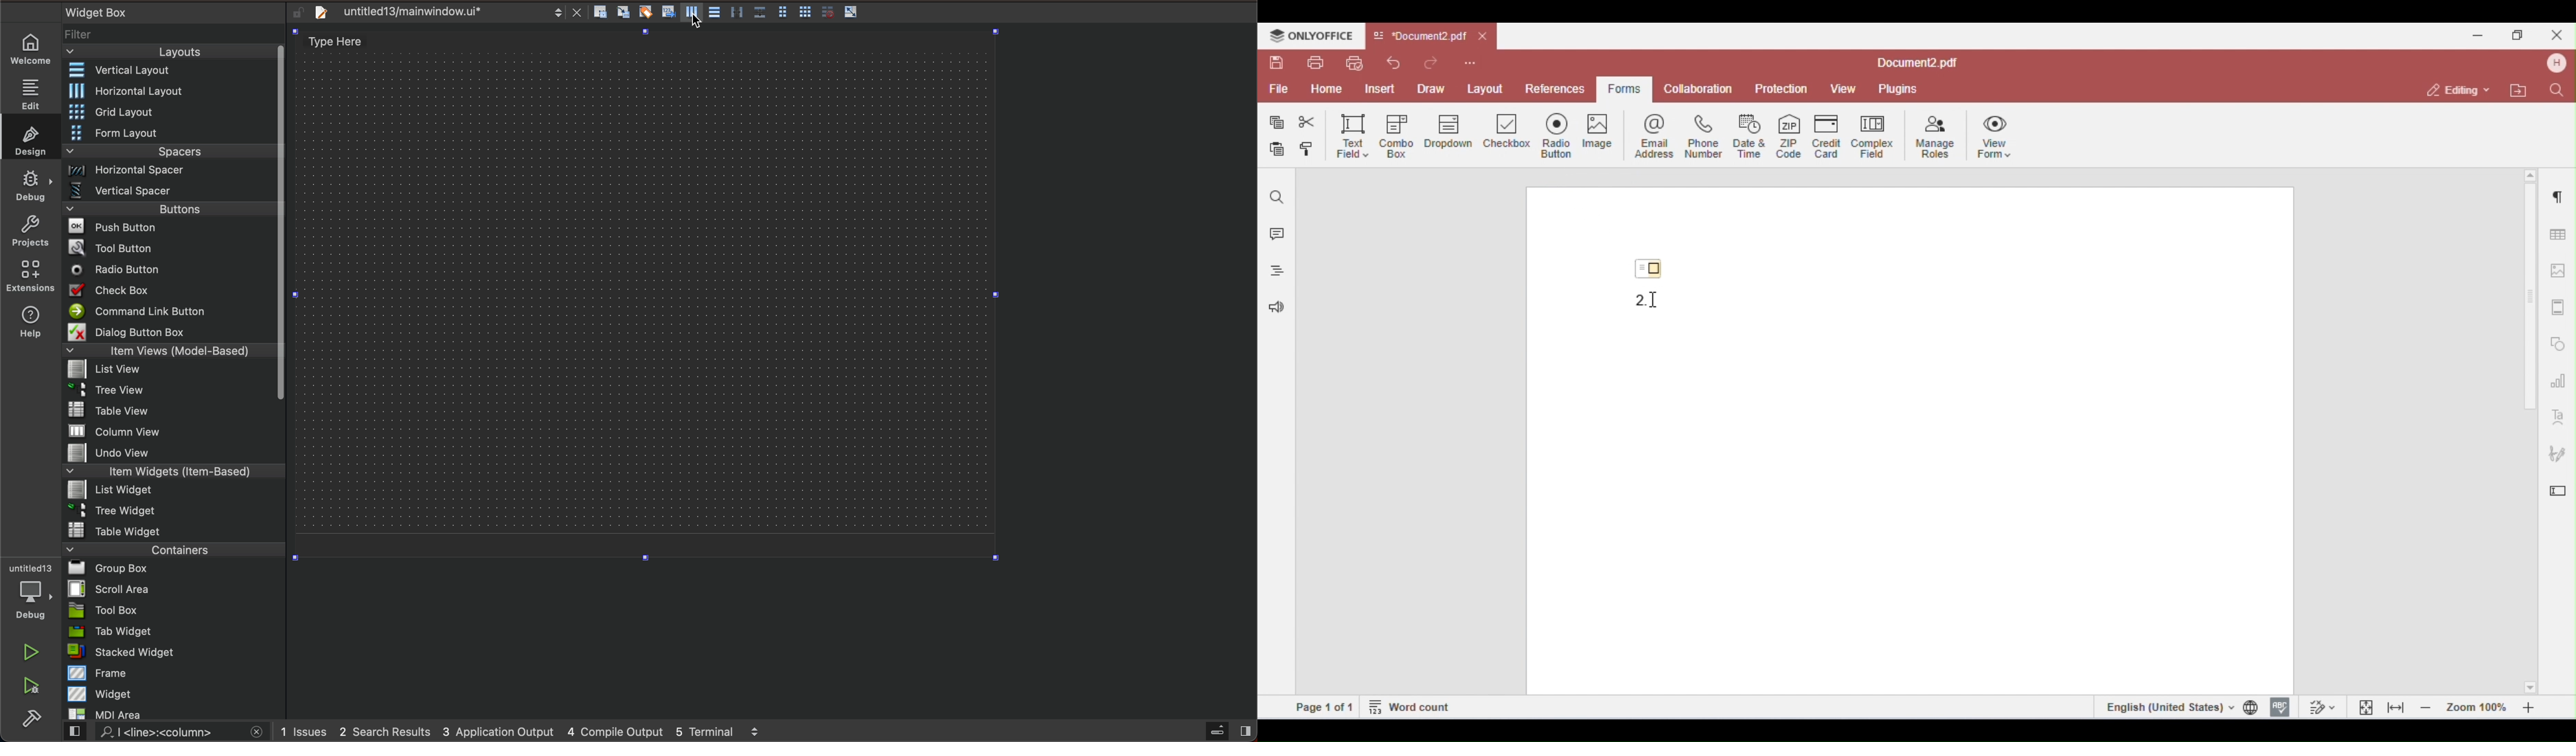 The height and width of the screenshot is (756, 2576). What do you see at coordinates (760, 12) in the screenshot?
I see `` at bounding box center [760, 12].